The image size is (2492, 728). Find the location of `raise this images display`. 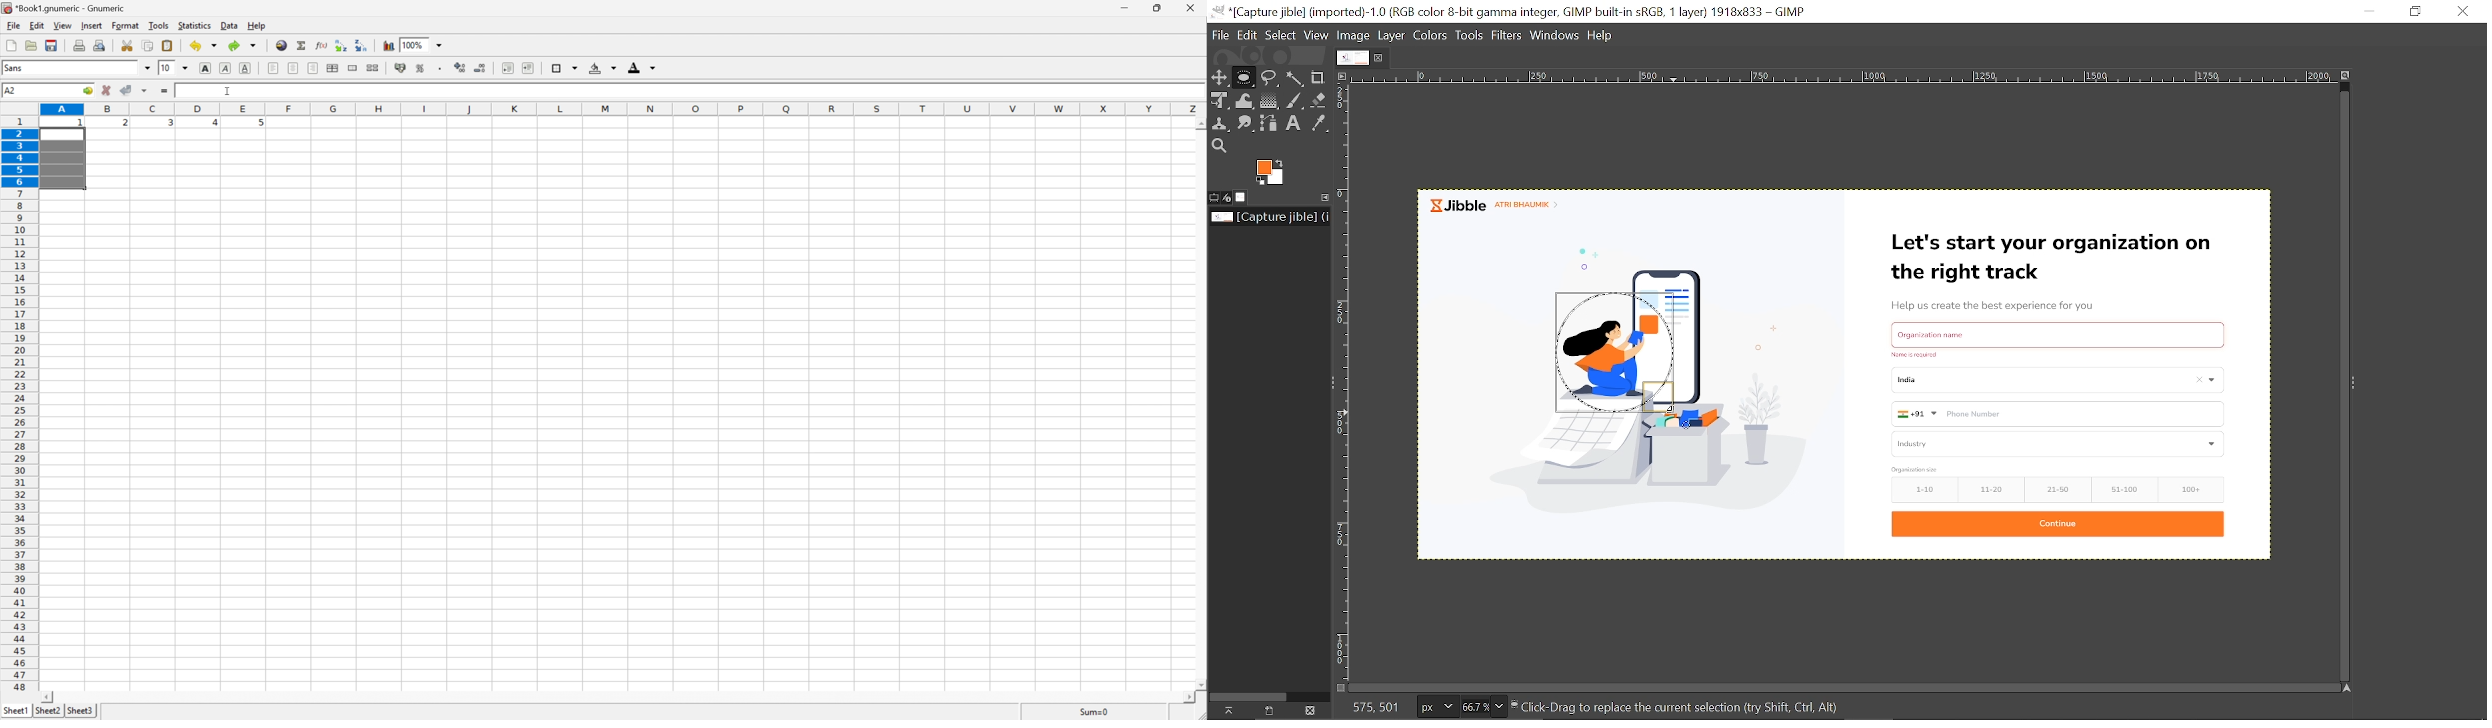

raise this images display is located at coordinates (1225, 711).